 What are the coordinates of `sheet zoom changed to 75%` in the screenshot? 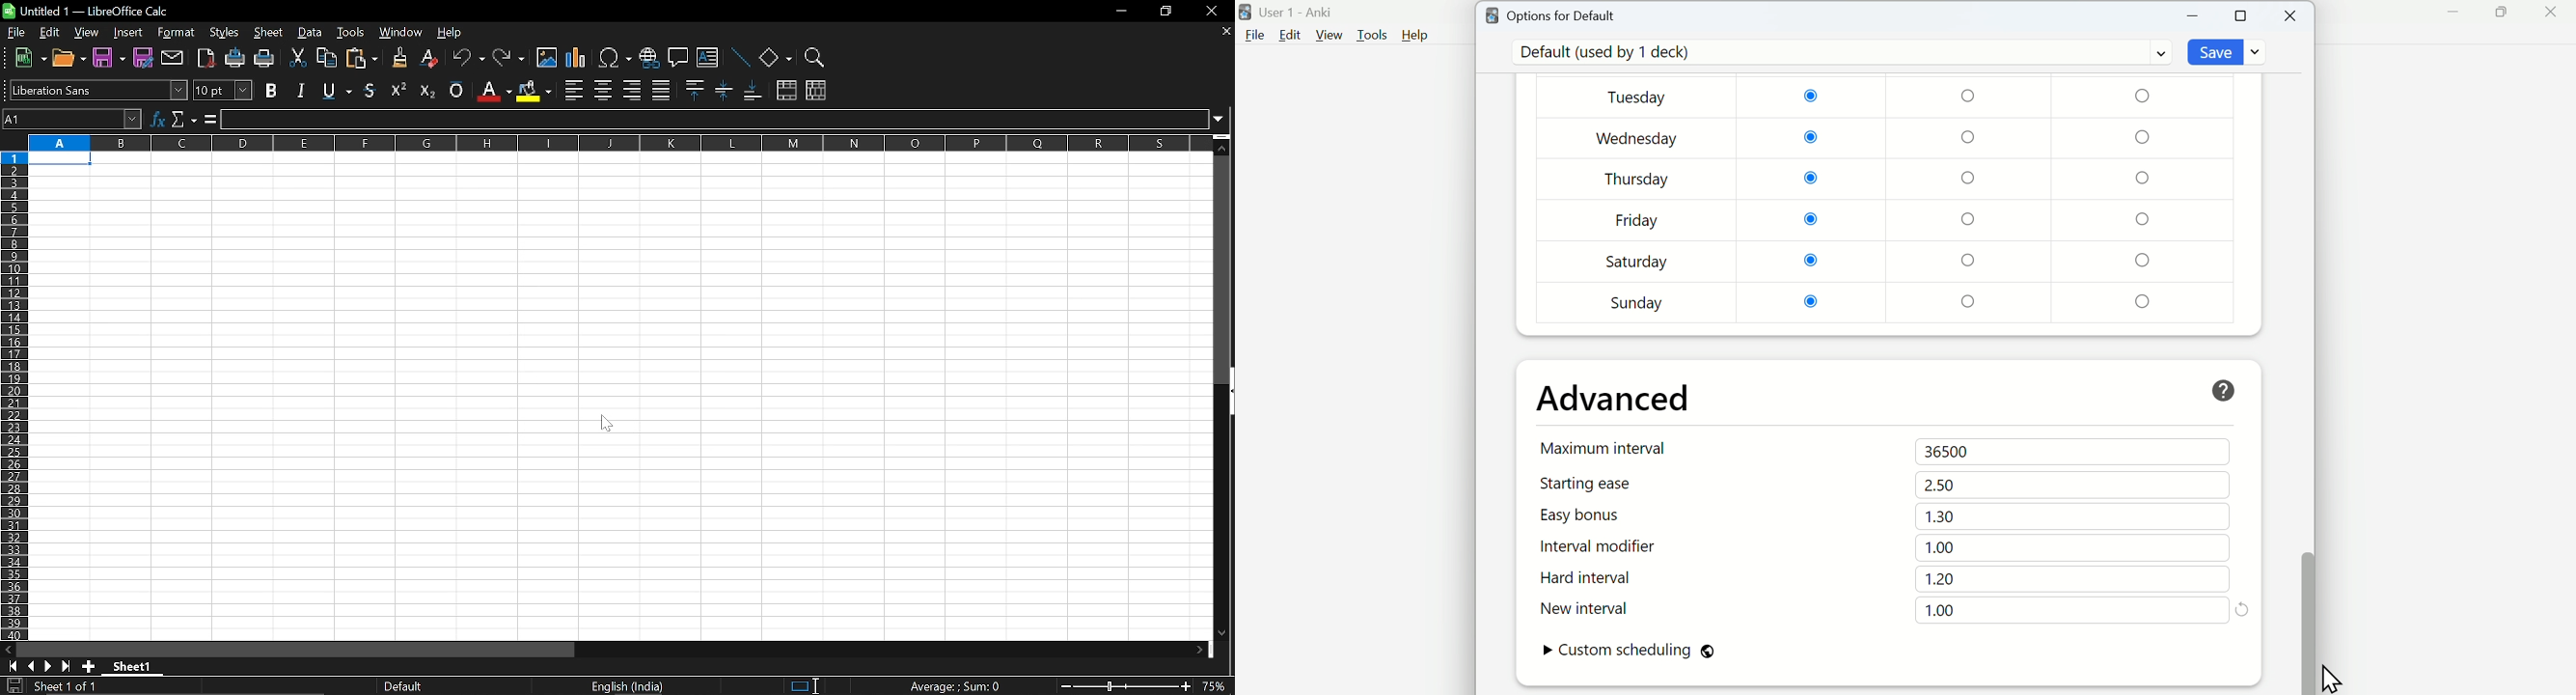 It's located at (617, 397).